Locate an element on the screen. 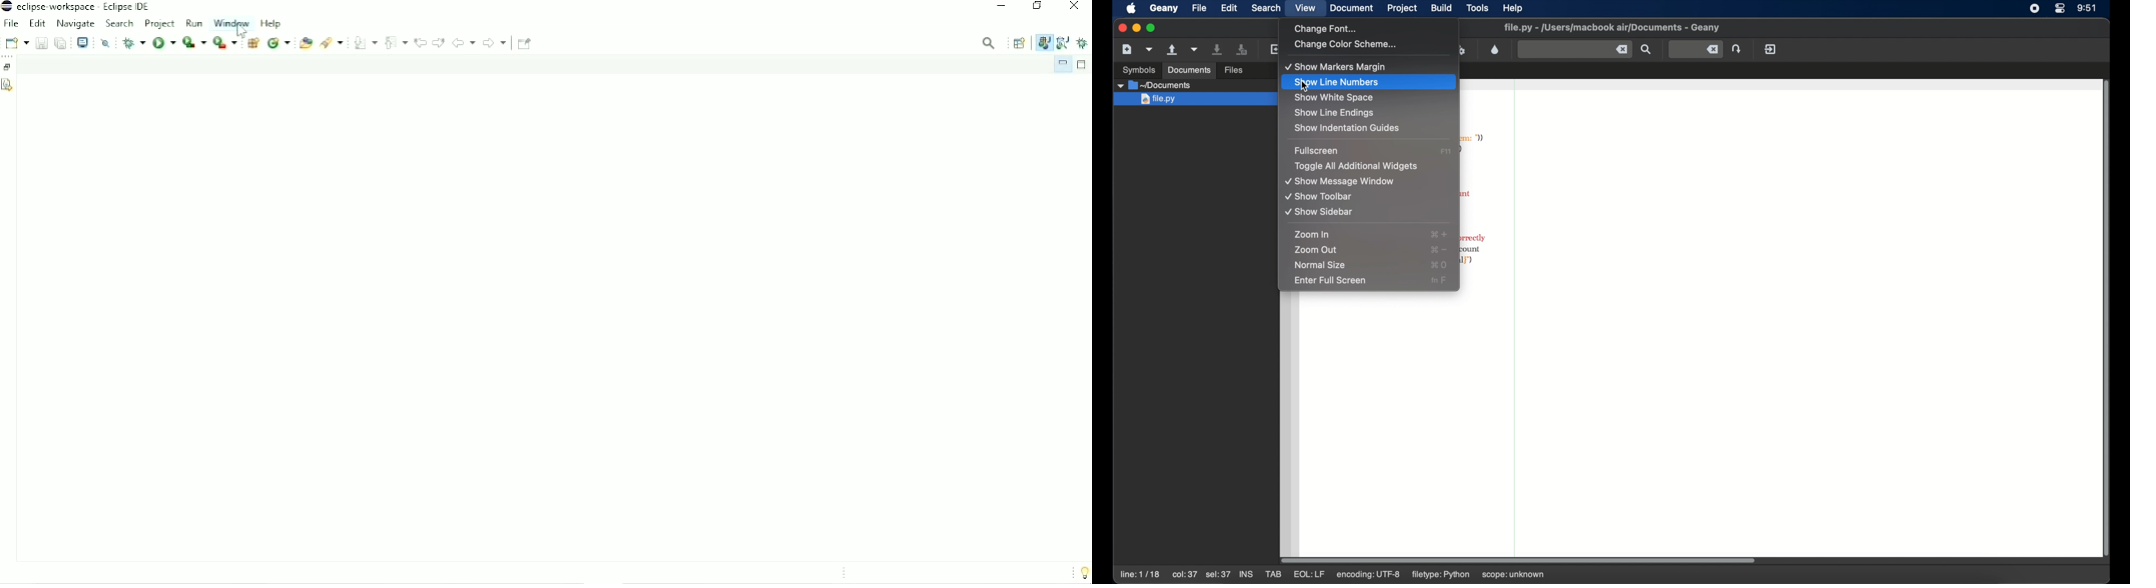 The image size is (2156, 588). Java Browsing is located at coordinates (1063, 42).